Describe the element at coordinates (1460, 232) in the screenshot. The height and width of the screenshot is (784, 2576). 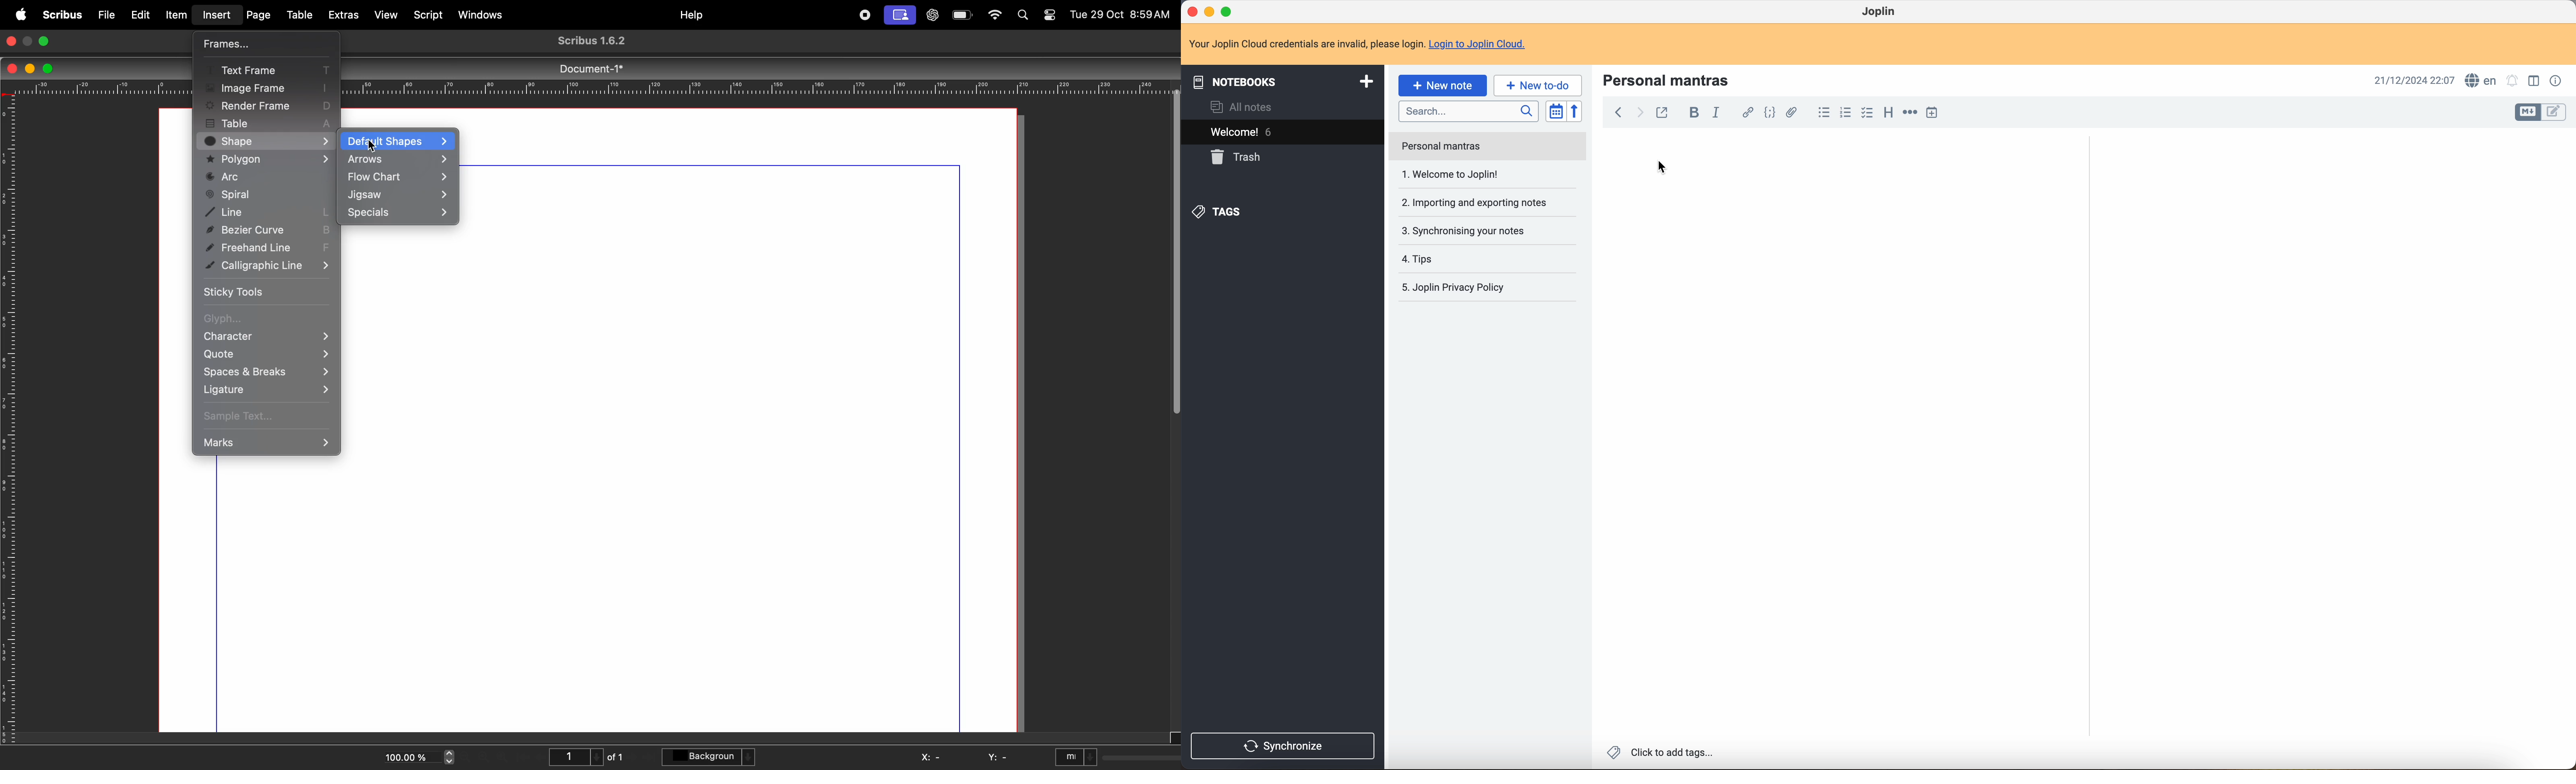
I see `tips` at that location.